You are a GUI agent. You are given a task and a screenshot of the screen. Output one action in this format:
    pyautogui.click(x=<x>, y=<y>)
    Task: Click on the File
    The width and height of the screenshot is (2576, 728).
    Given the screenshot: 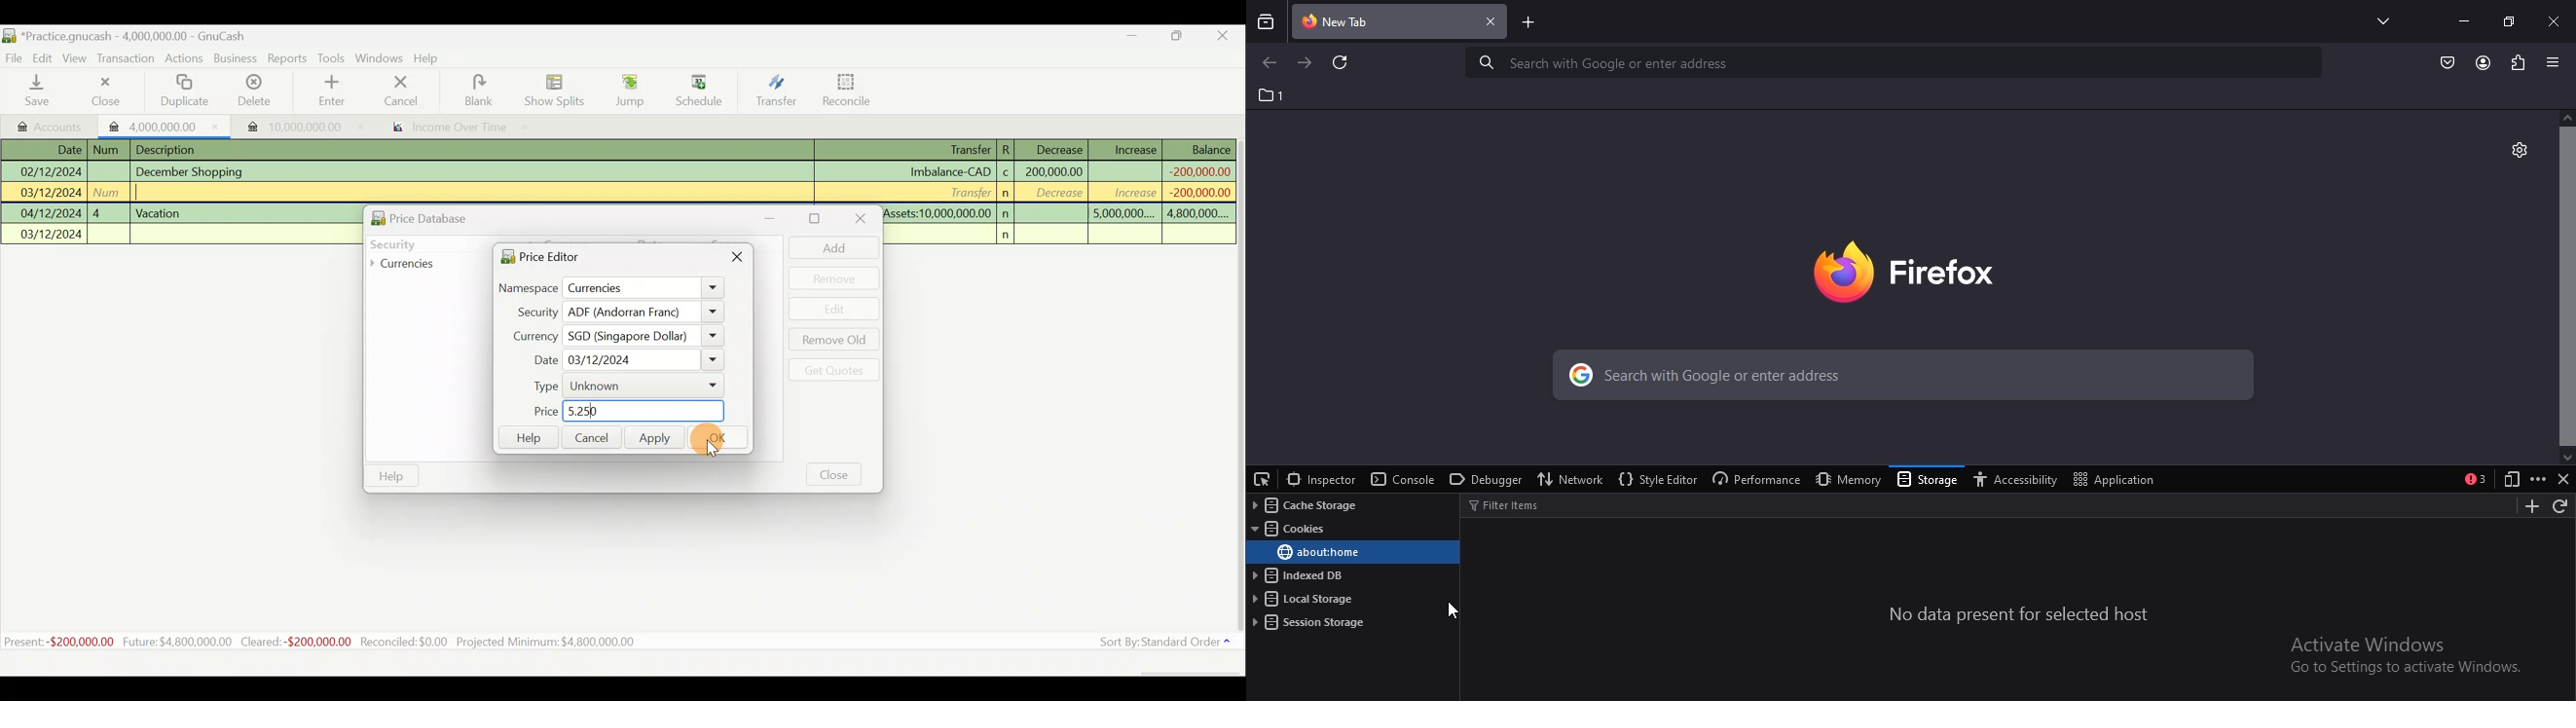 What is the action you would take?
    pyautogui.click(x=14, y=56)
    